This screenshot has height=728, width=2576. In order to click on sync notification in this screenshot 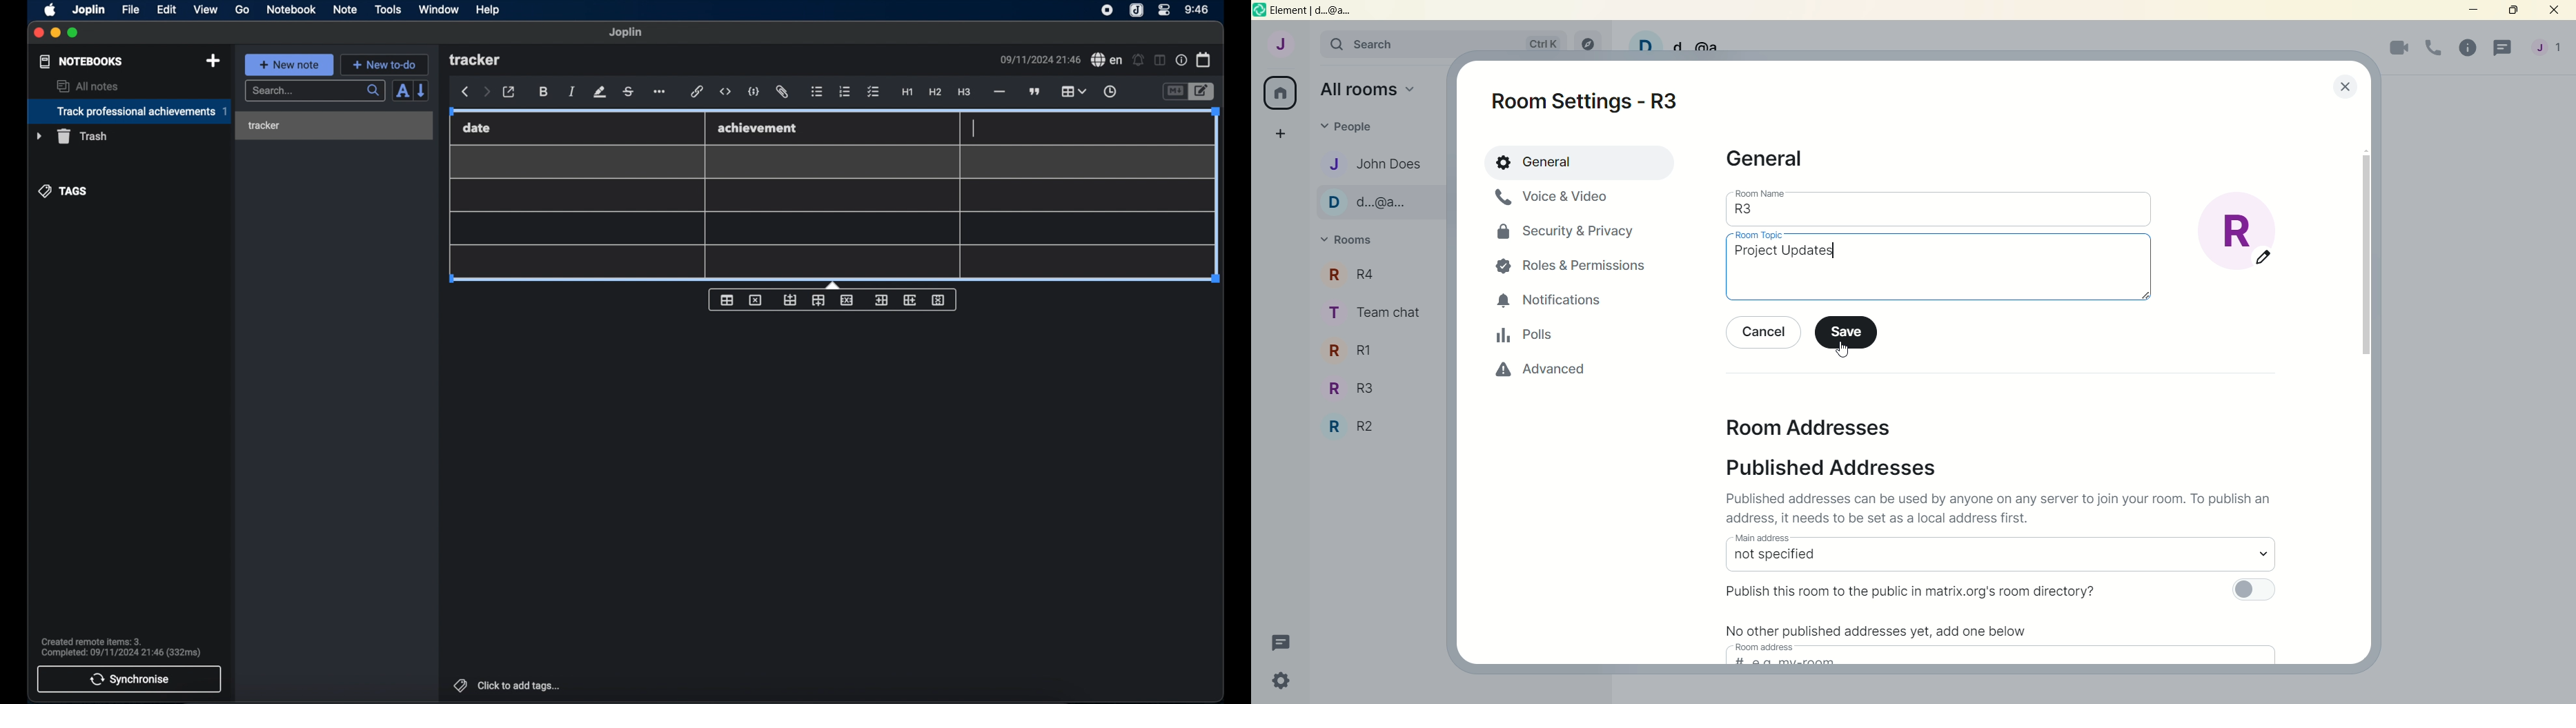, I will do `click(121, 647)`.